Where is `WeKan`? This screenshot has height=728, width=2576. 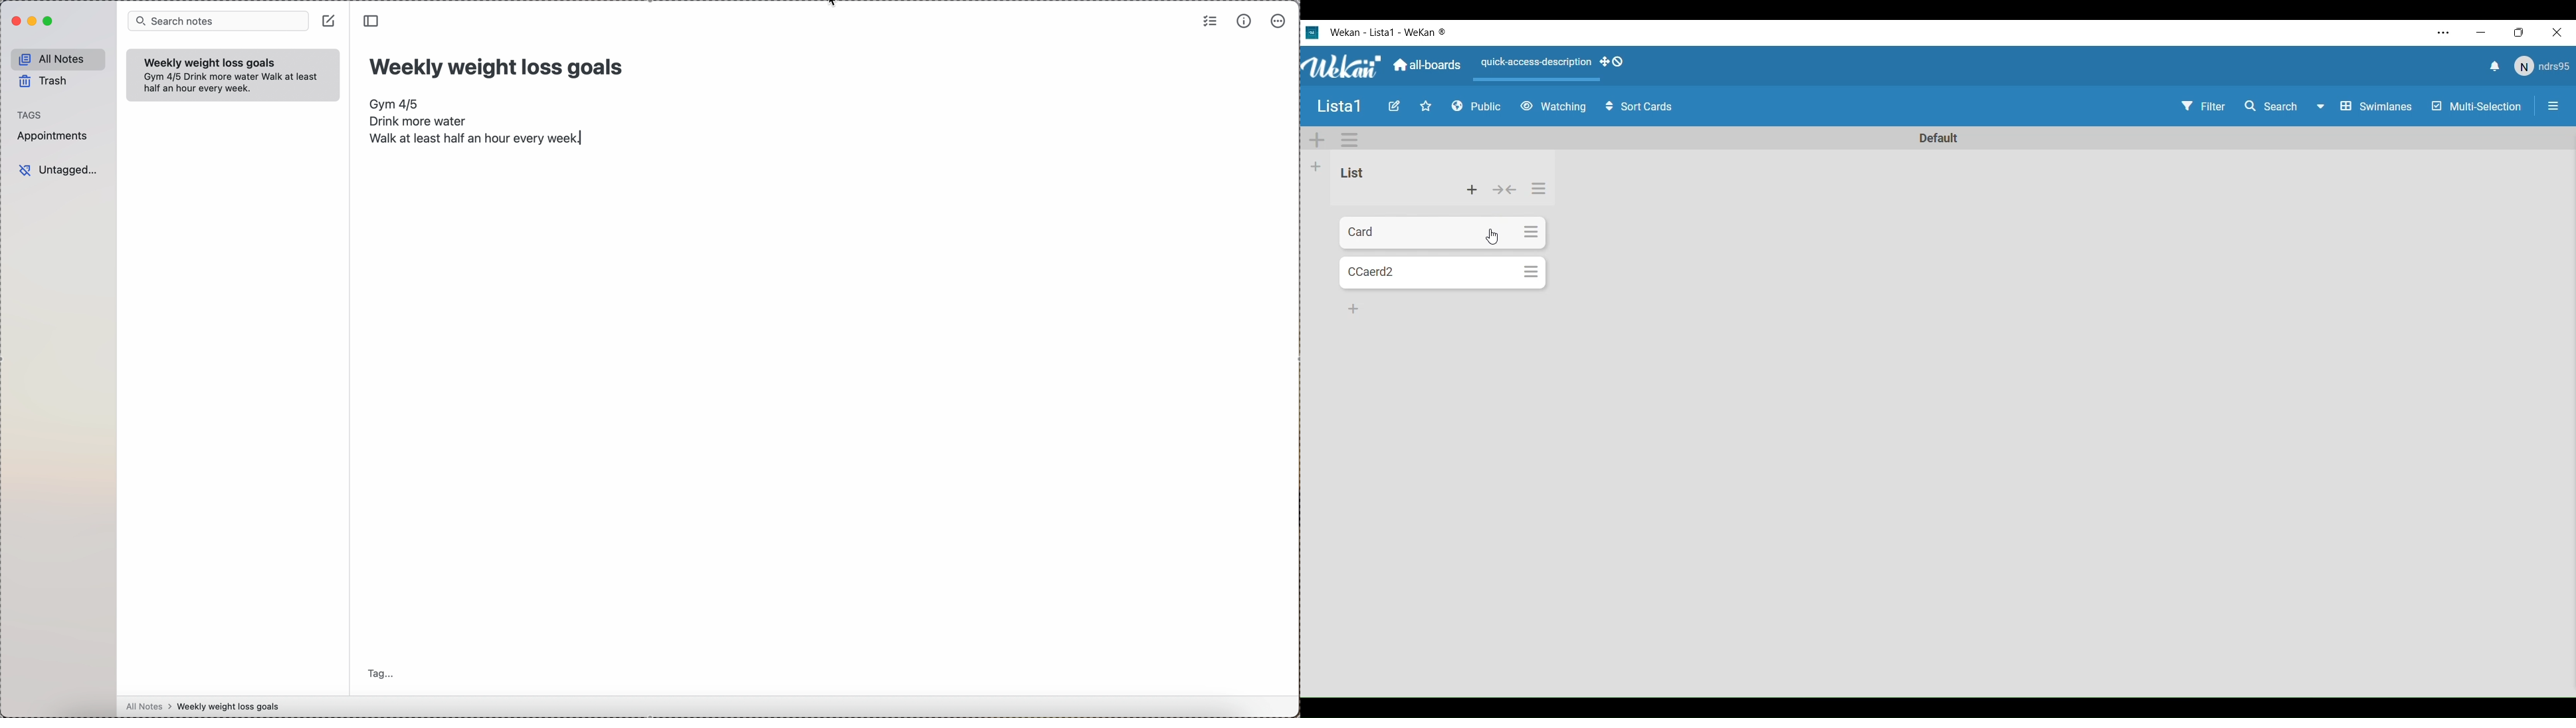
WeKan is located at coordinates (1343, 66).